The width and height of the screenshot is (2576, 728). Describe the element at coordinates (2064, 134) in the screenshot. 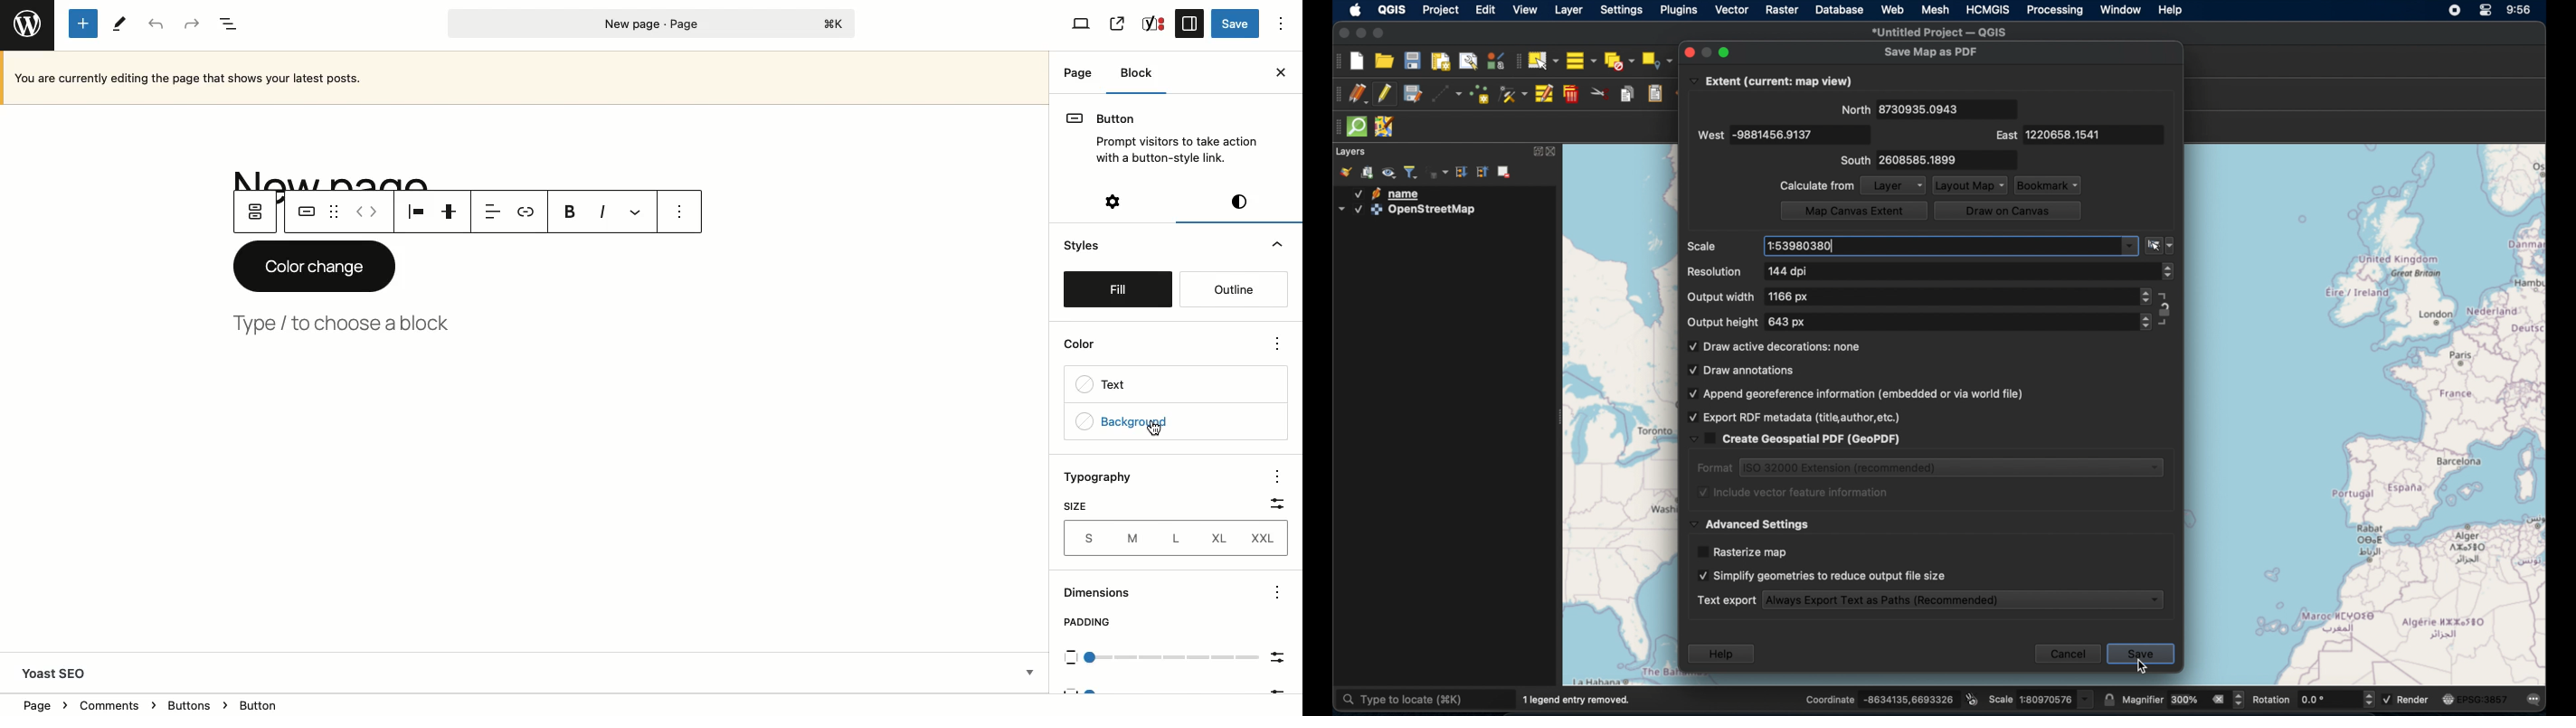

I see `1220658.1541` at that location.